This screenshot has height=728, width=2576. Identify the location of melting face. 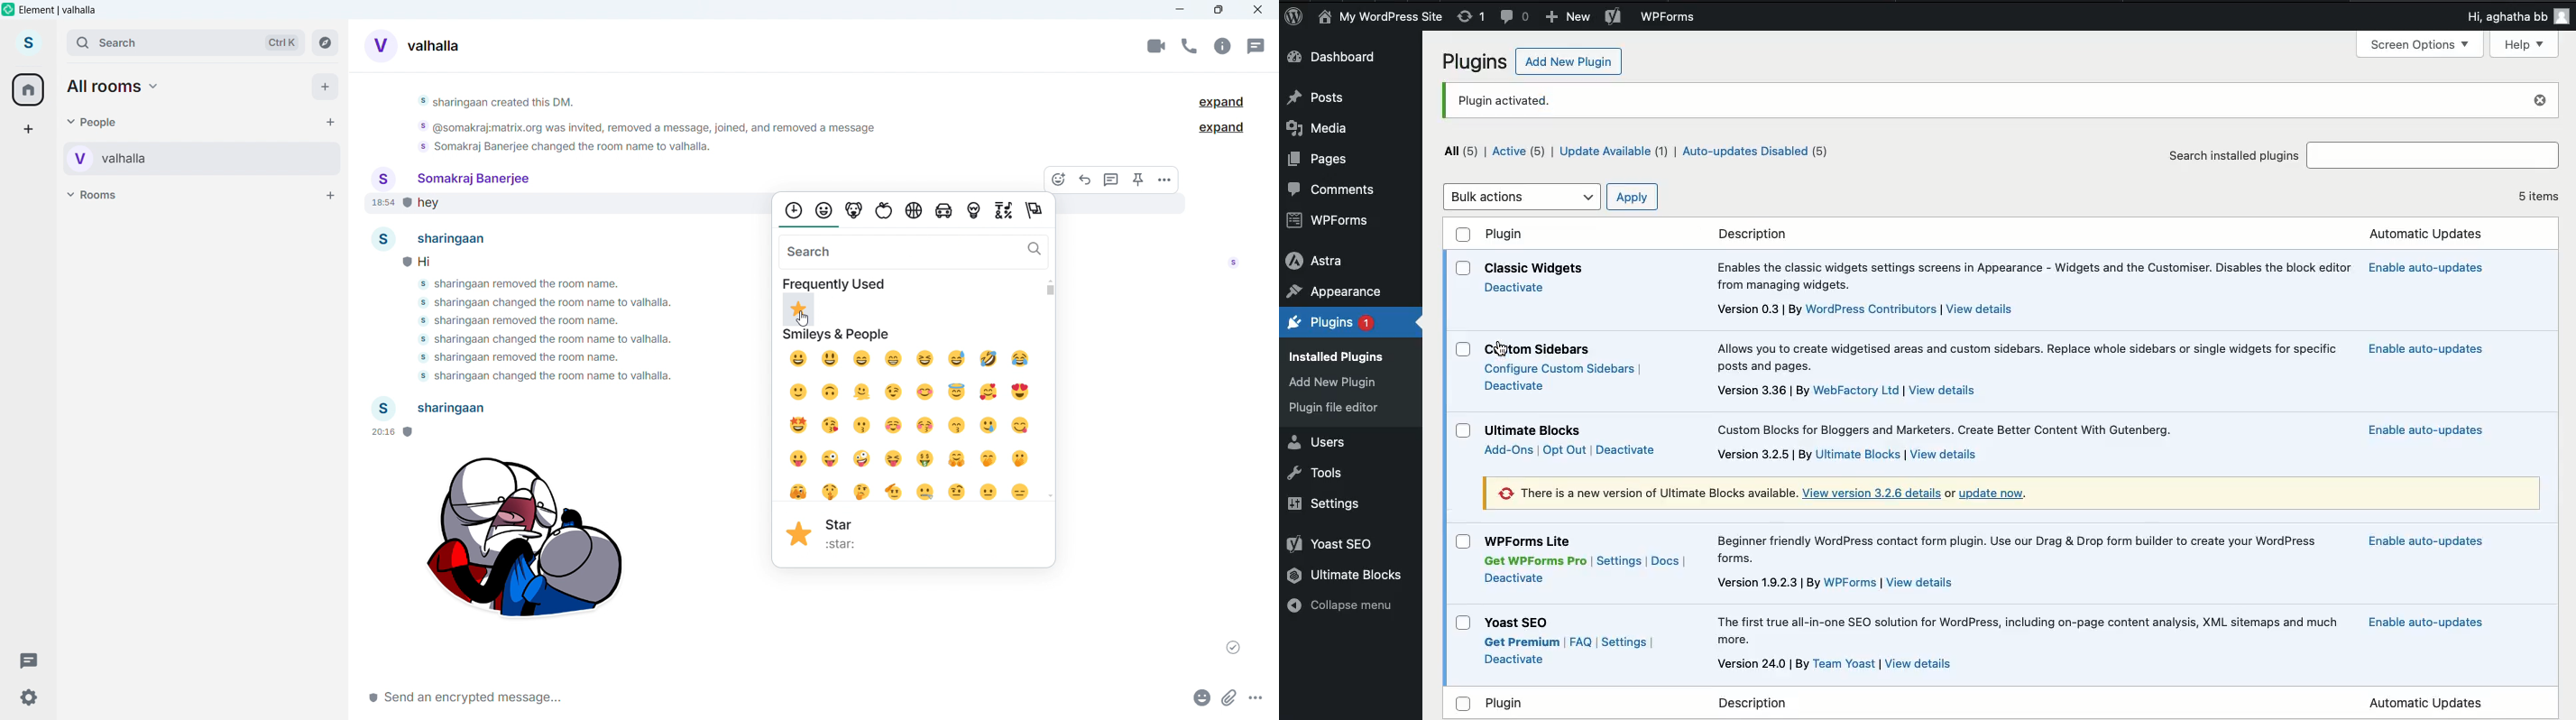
(864, 393).